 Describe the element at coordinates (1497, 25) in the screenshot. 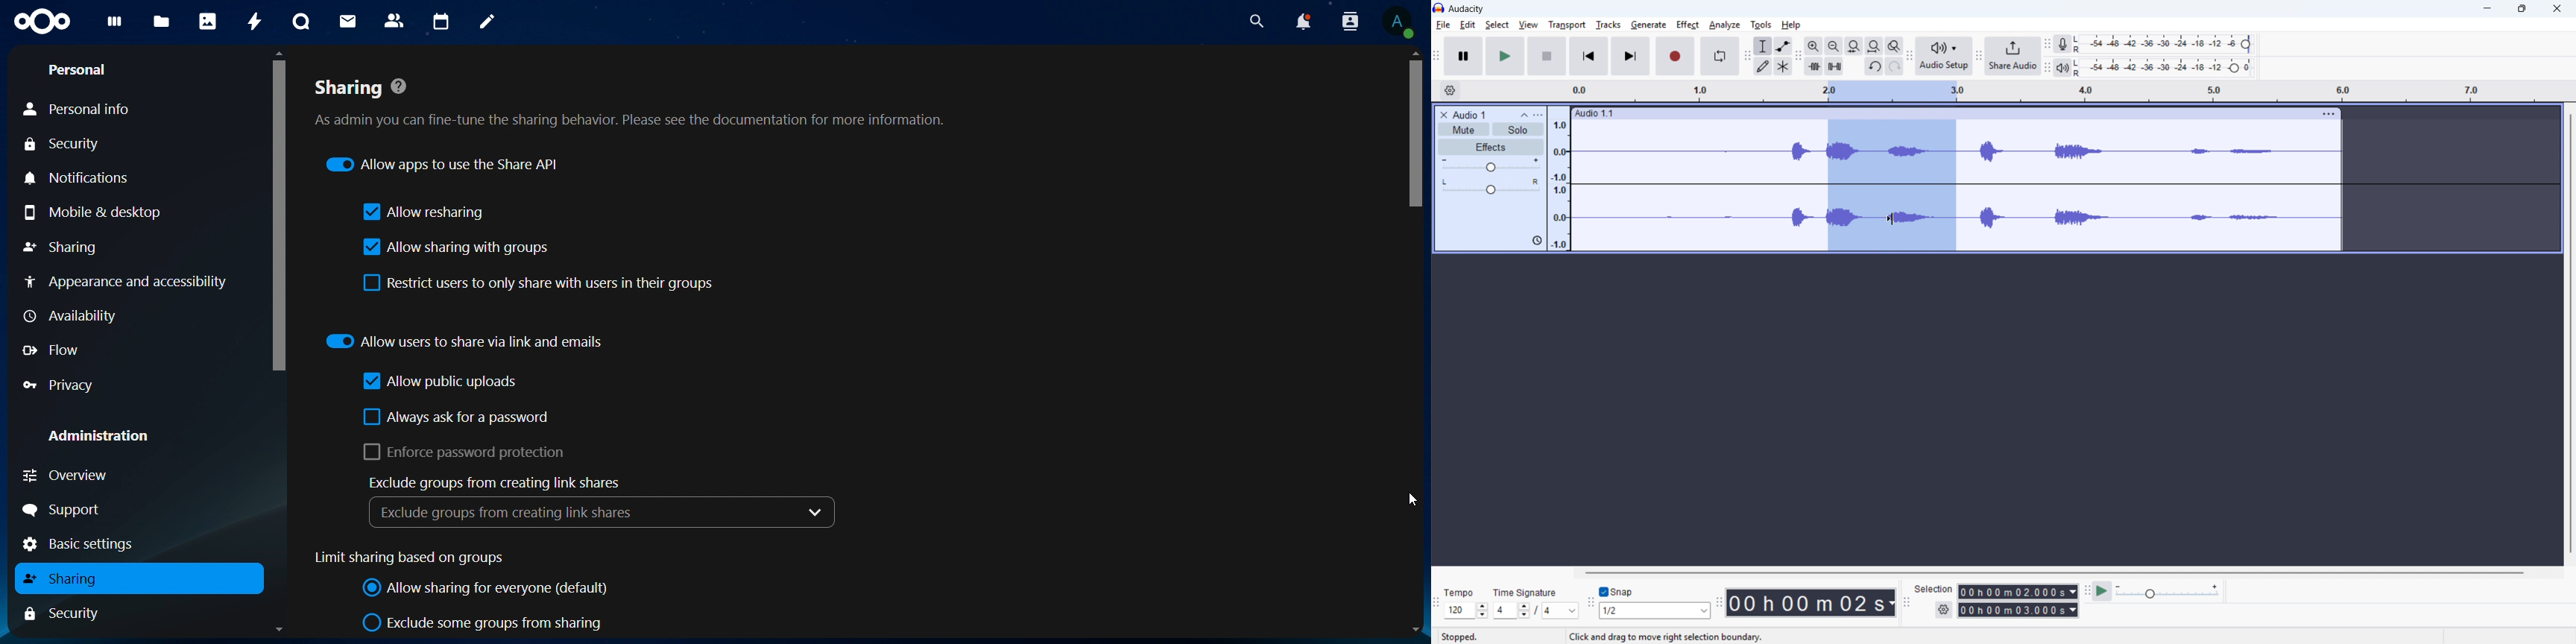

I see `Select` at that location.